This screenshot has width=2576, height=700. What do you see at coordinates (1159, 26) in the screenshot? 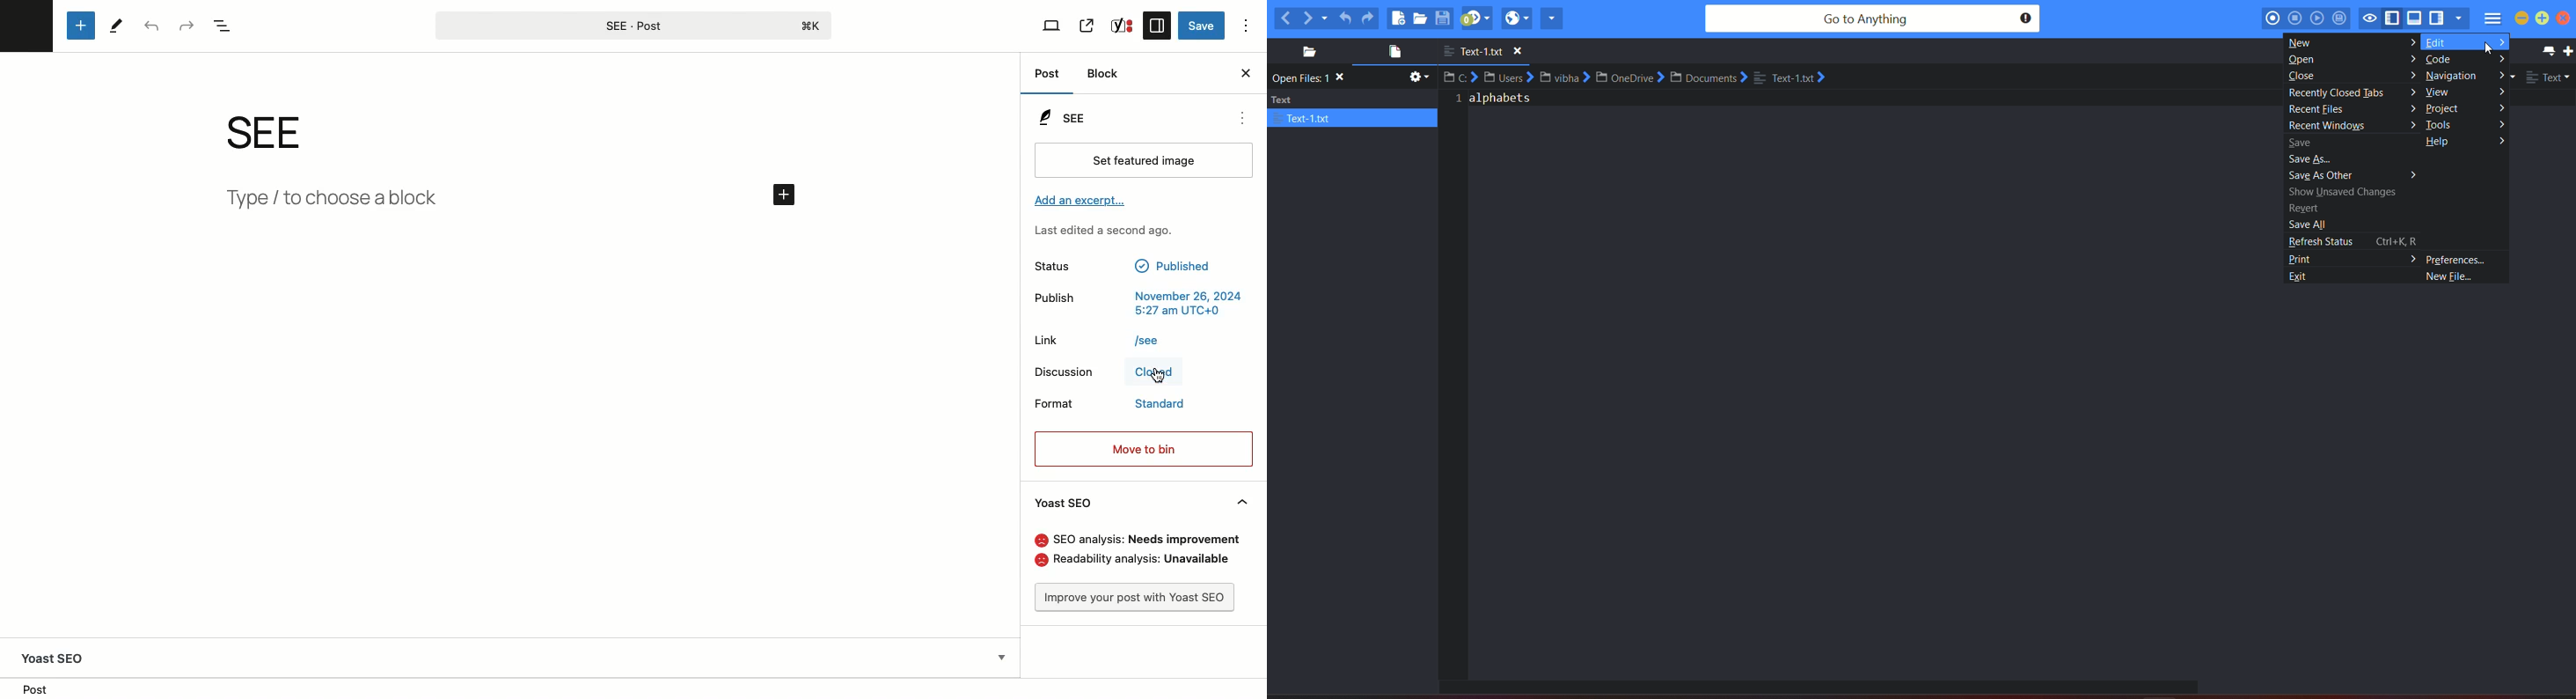
I see `Sidebar` at bounding box center [1159, 26].